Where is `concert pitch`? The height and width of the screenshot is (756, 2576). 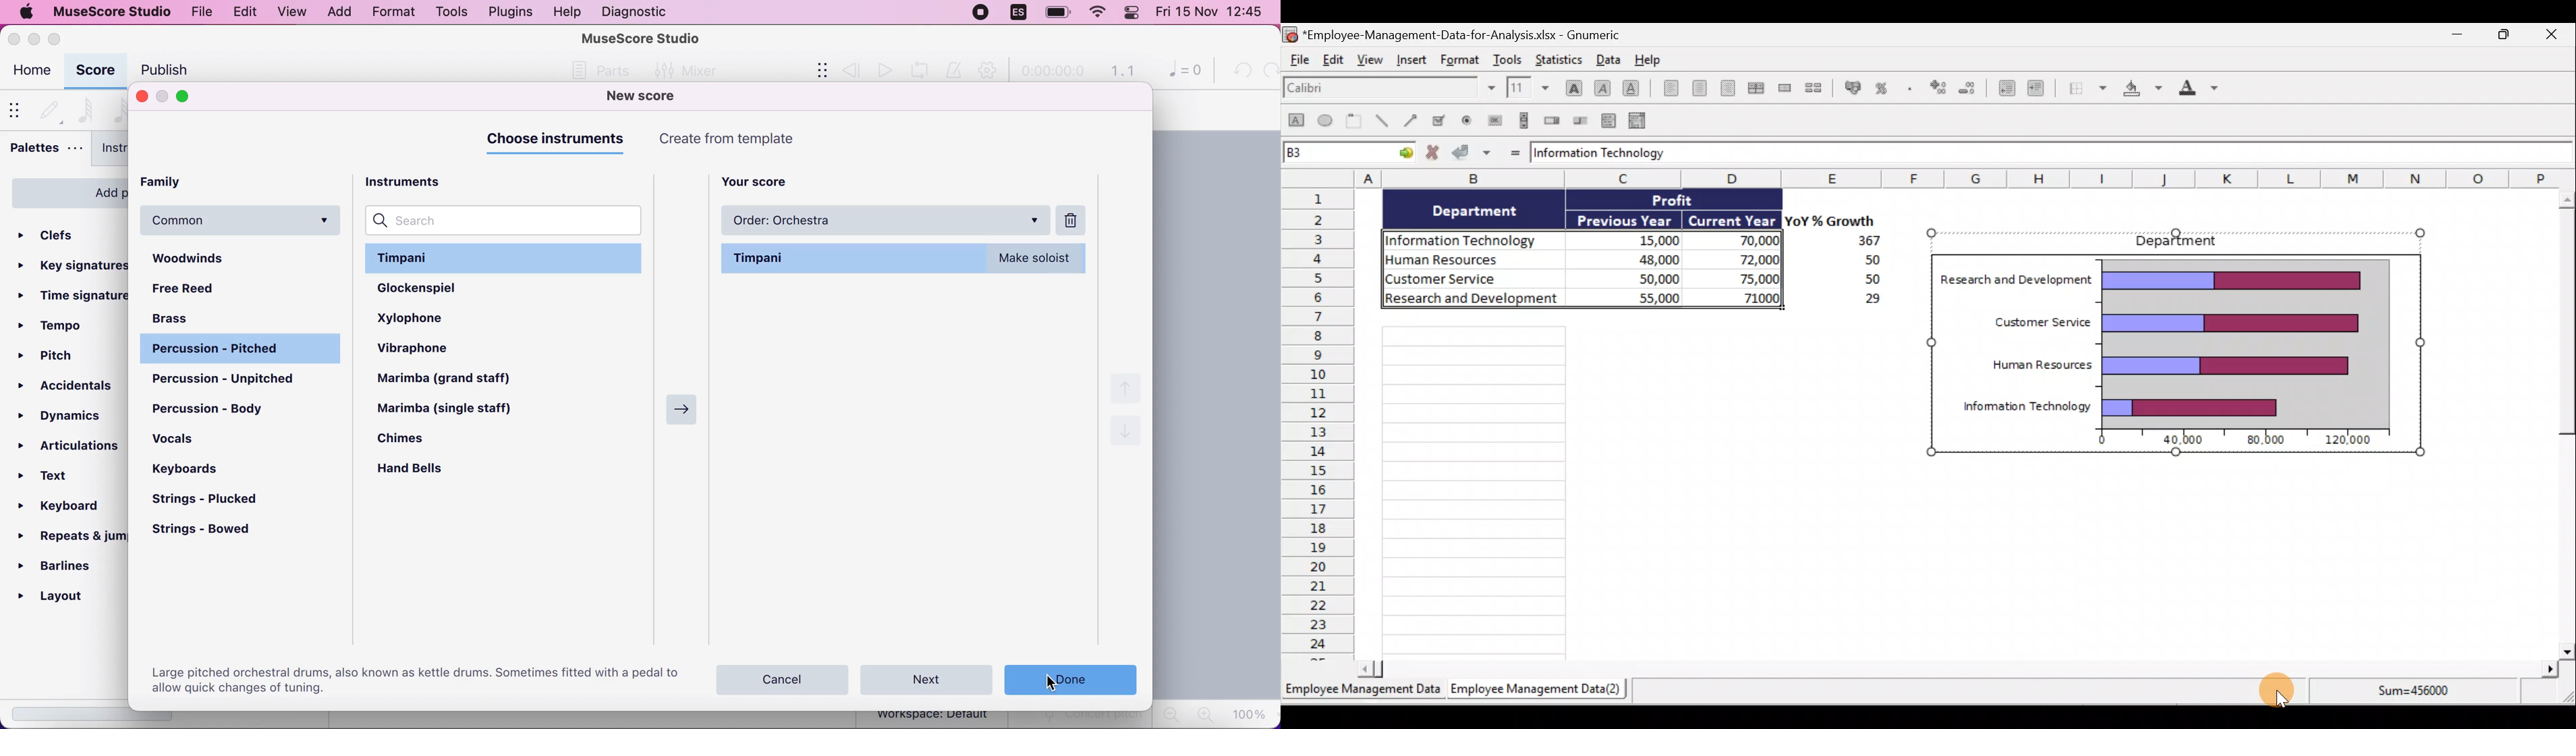
concert pitch is located at coordinates (1082, 720).